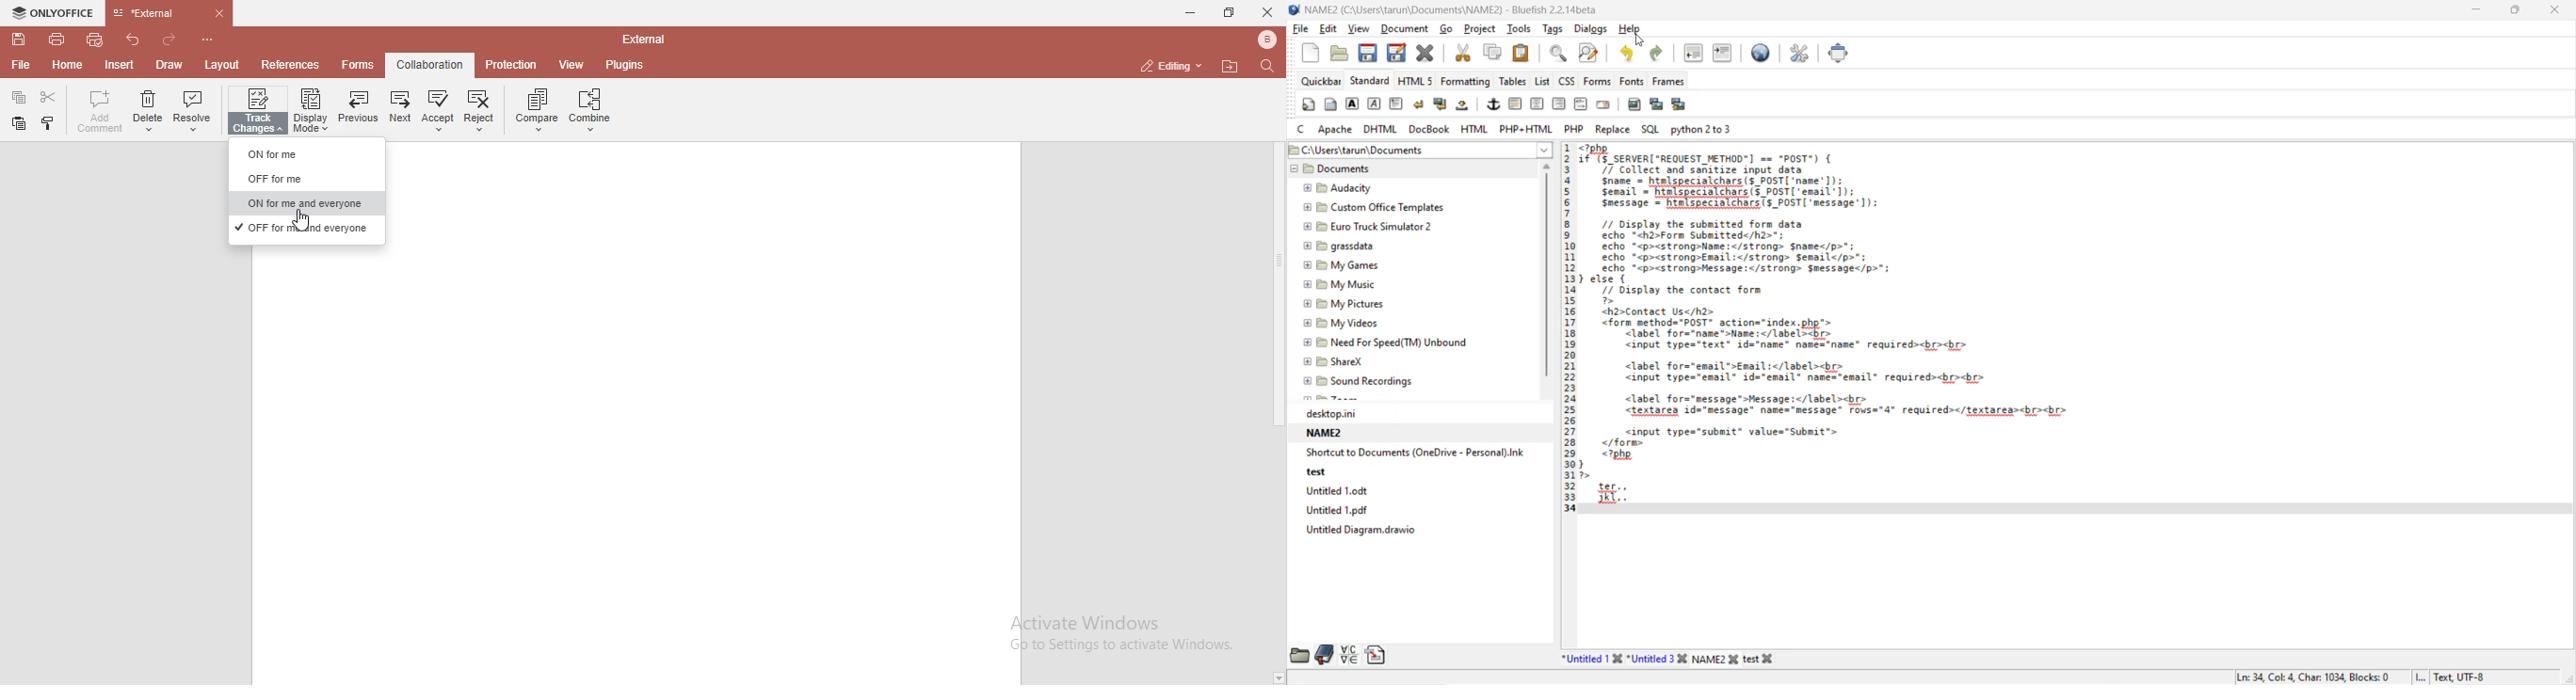 The width and height of the screenshot is (2576, 700). I want to click on edit, so click(1326, 28).